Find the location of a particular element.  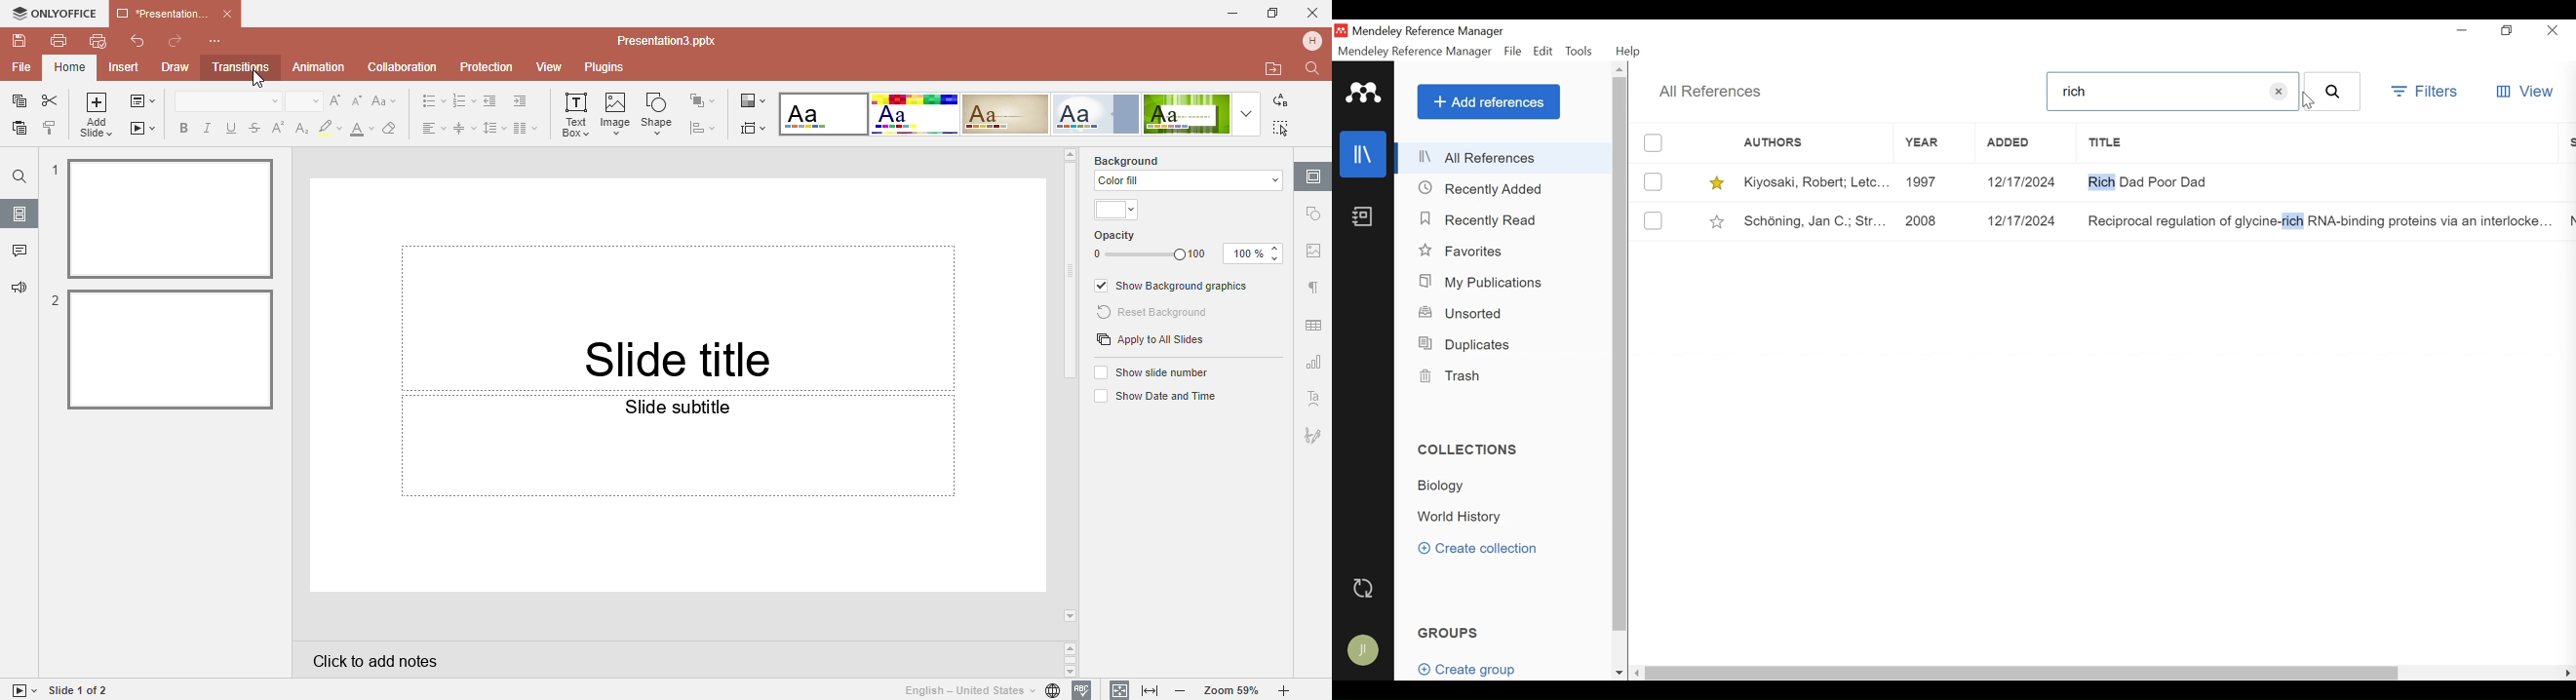

Help is located at coordinates (1630, 53).